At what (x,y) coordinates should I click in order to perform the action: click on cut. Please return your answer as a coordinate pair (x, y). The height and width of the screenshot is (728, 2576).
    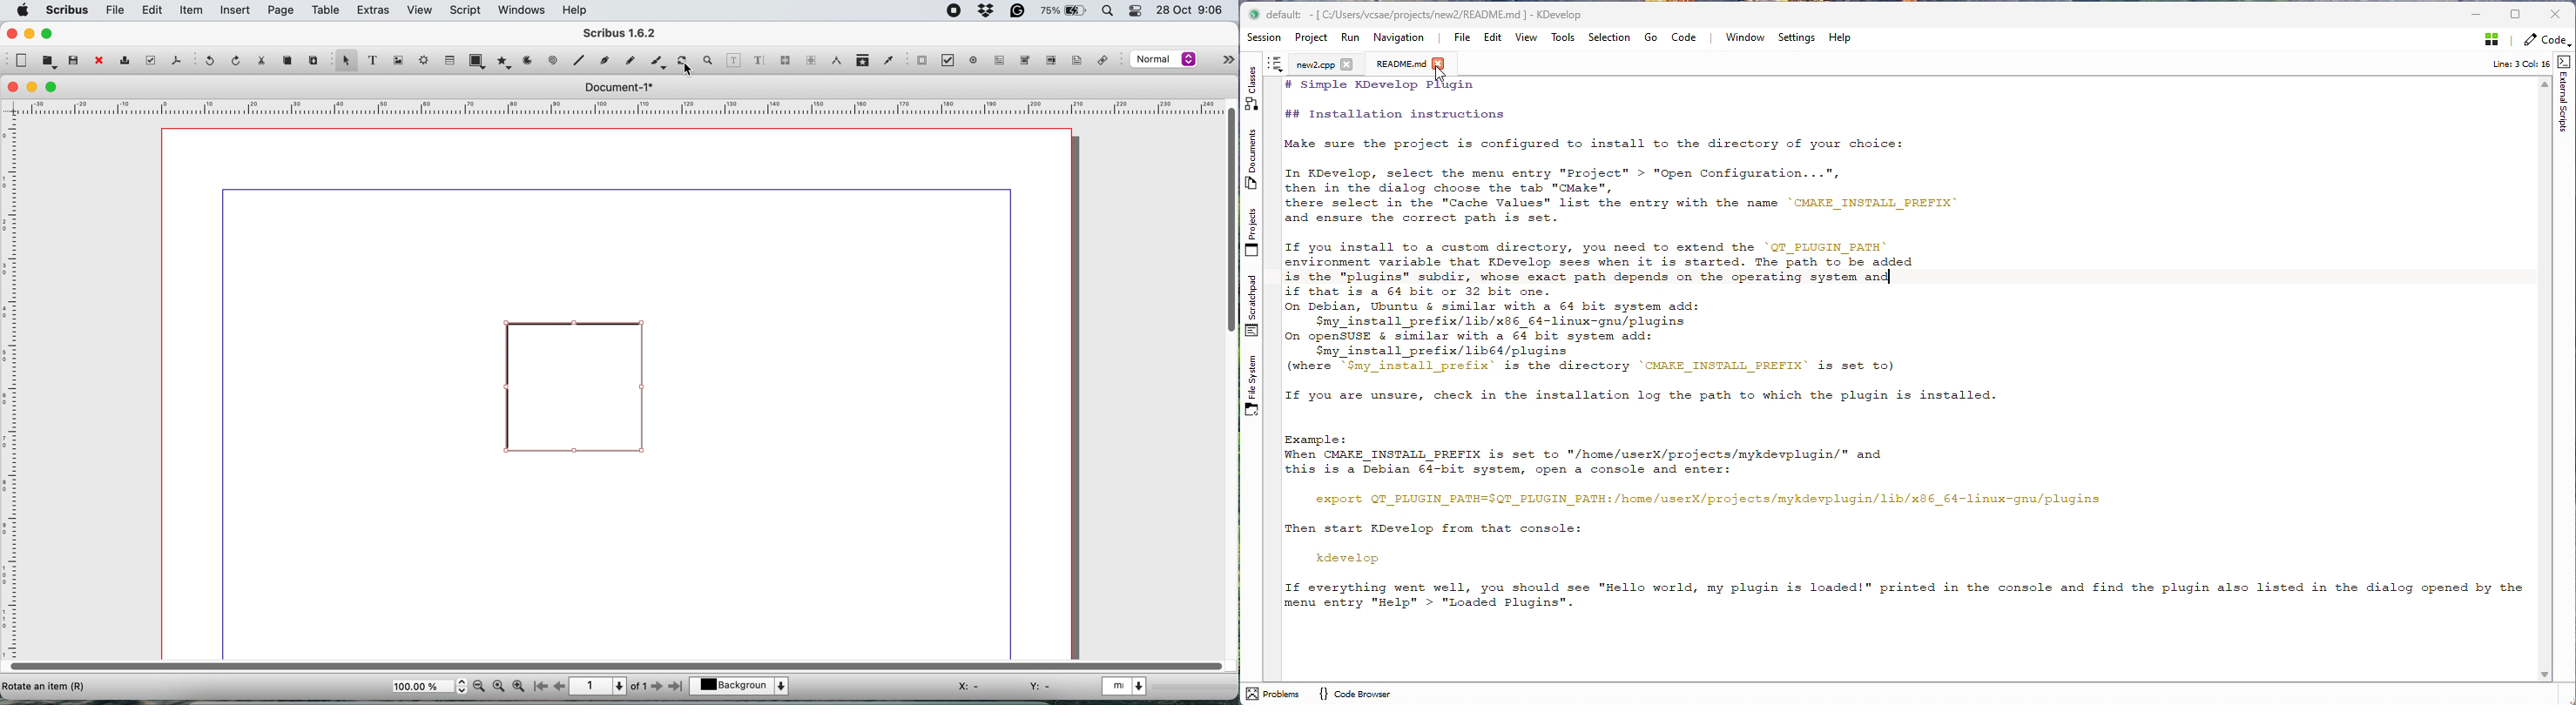
    Looking at the image, I should click on (266, 62).